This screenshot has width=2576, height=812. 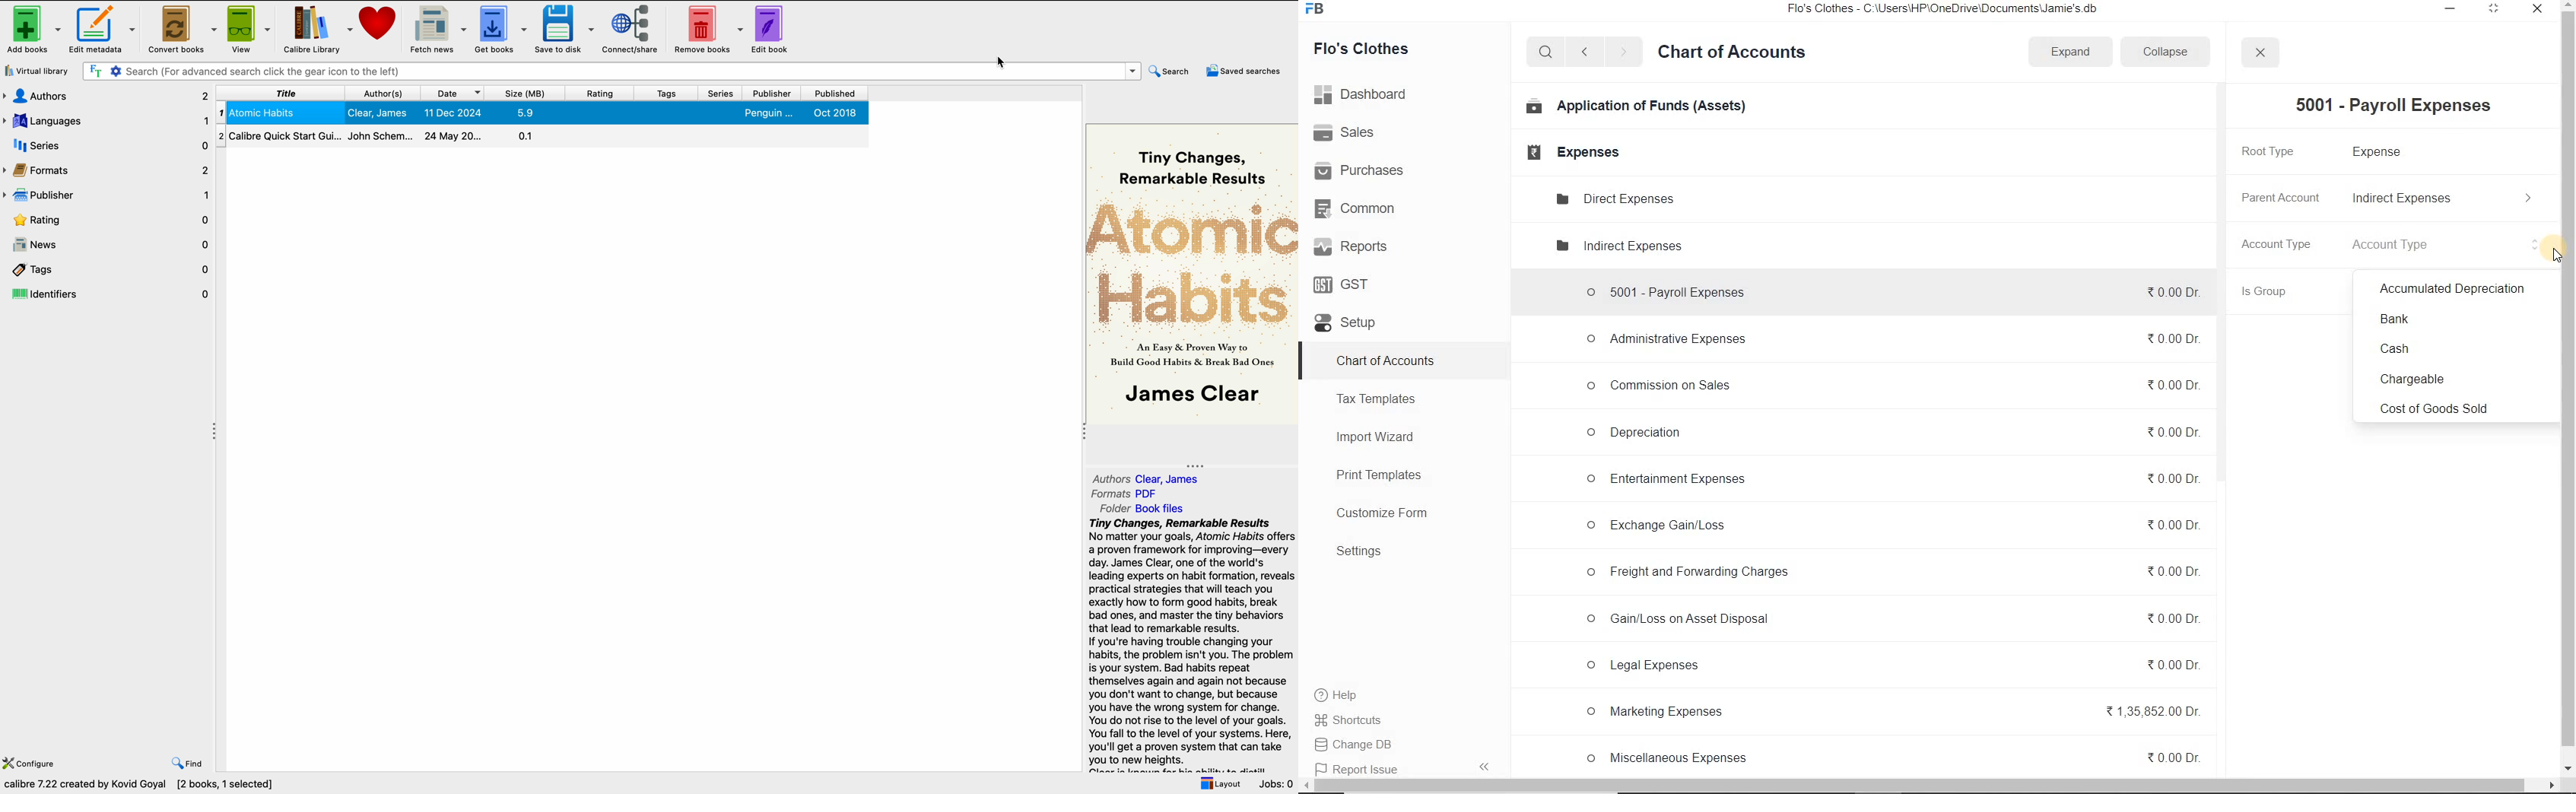 What do you see at coordinates (2443, 198) in the screenshot?
I see `Indirect Expenses` at bounding box center [2443, 198].